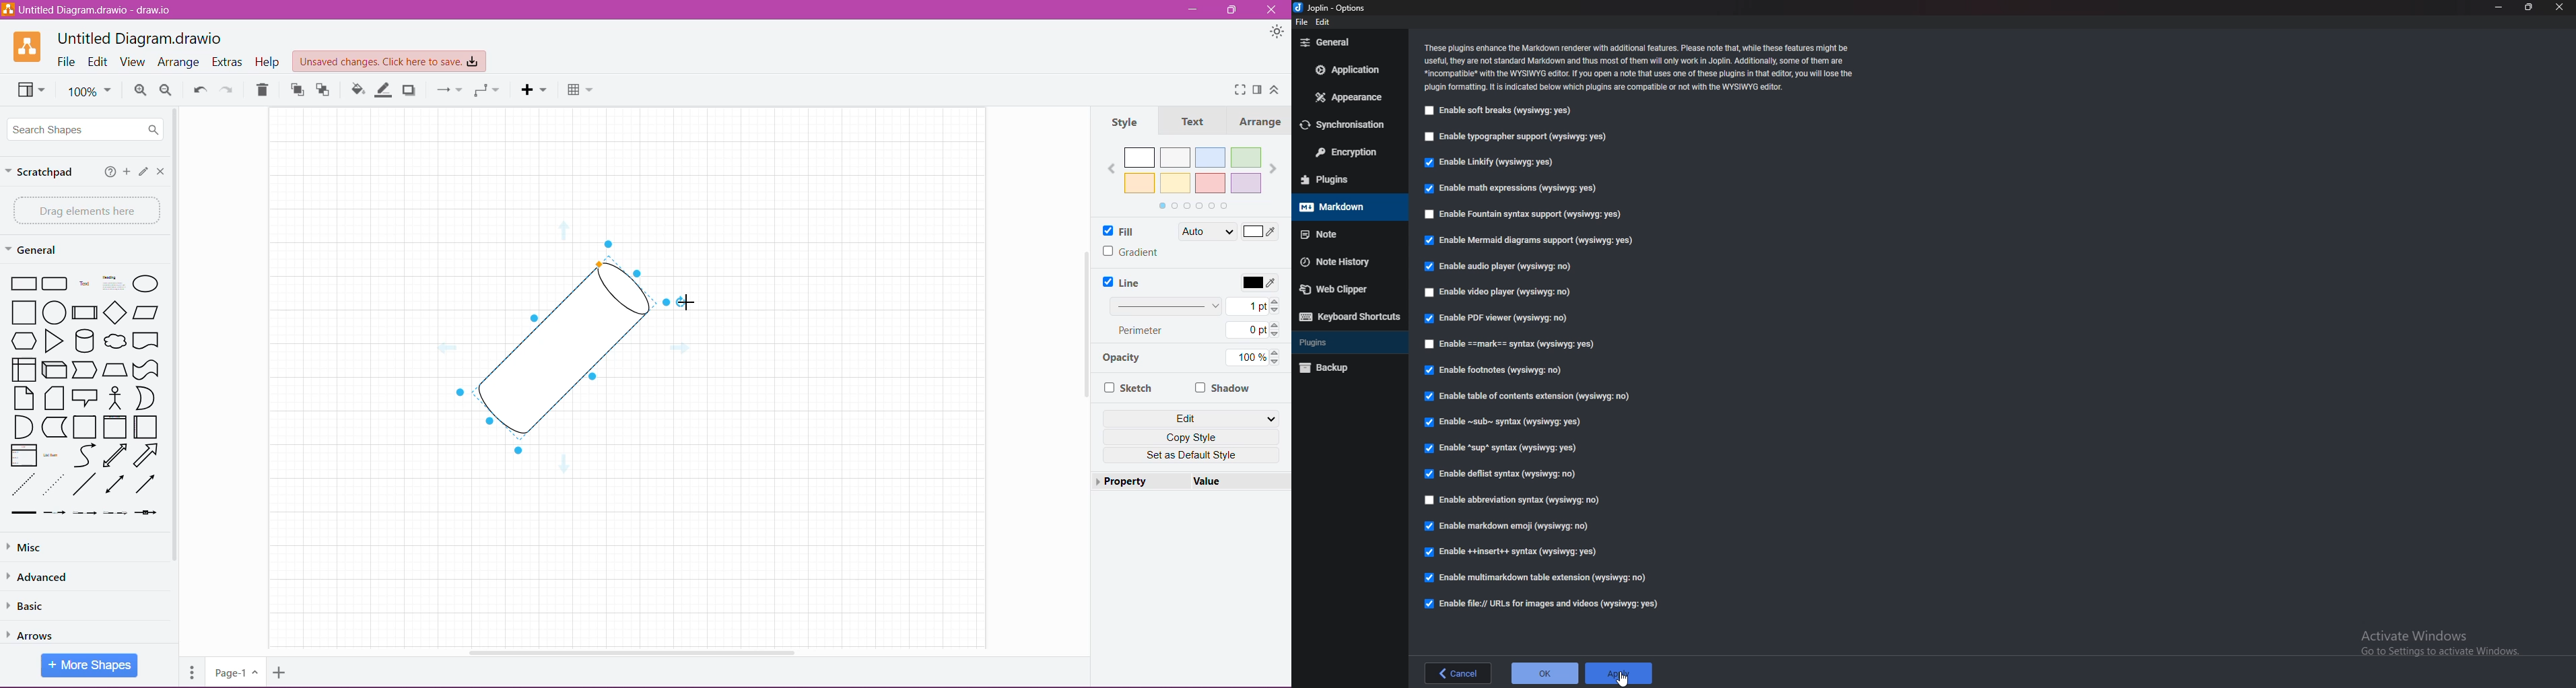  What do you see at coordinates (1498, 111) in the screenshot?
I see `enable soft breaks` at bounding box center [1498, 111].